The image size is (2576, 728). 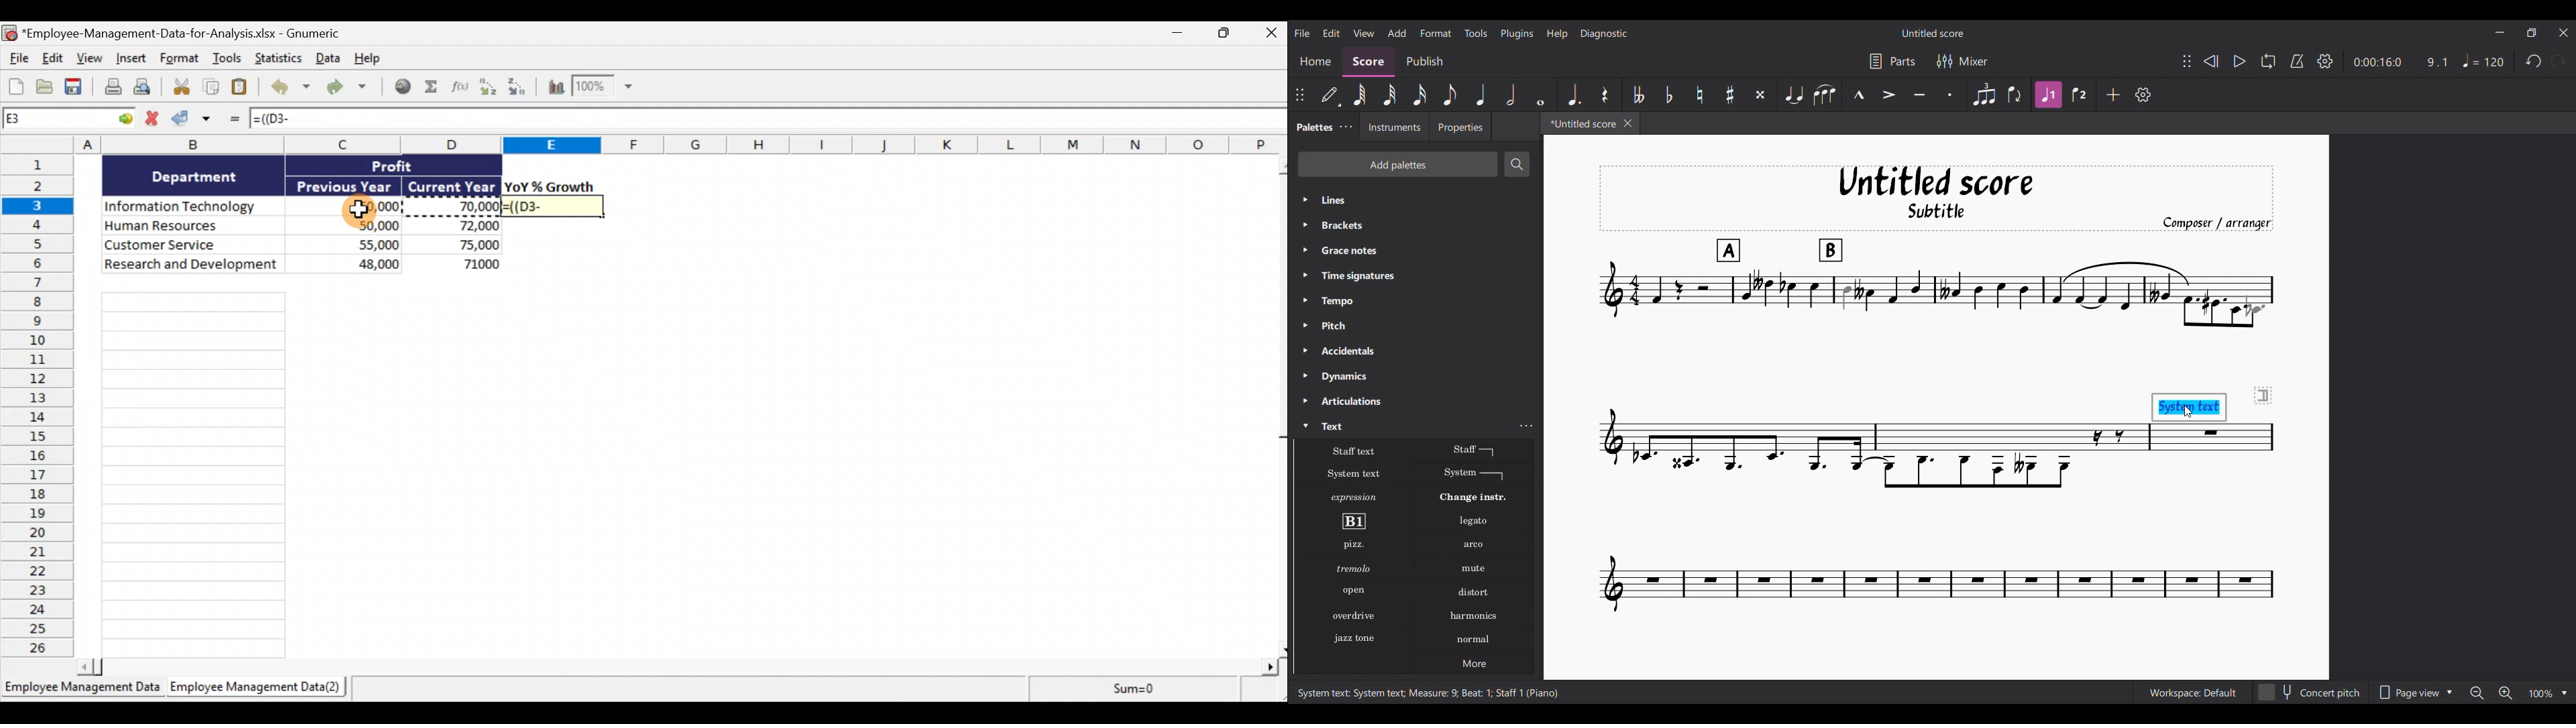 What do you see at coordinates (1415, 301) in the screenshot?
I see `Tempo` at bounding box center [1415, 301].